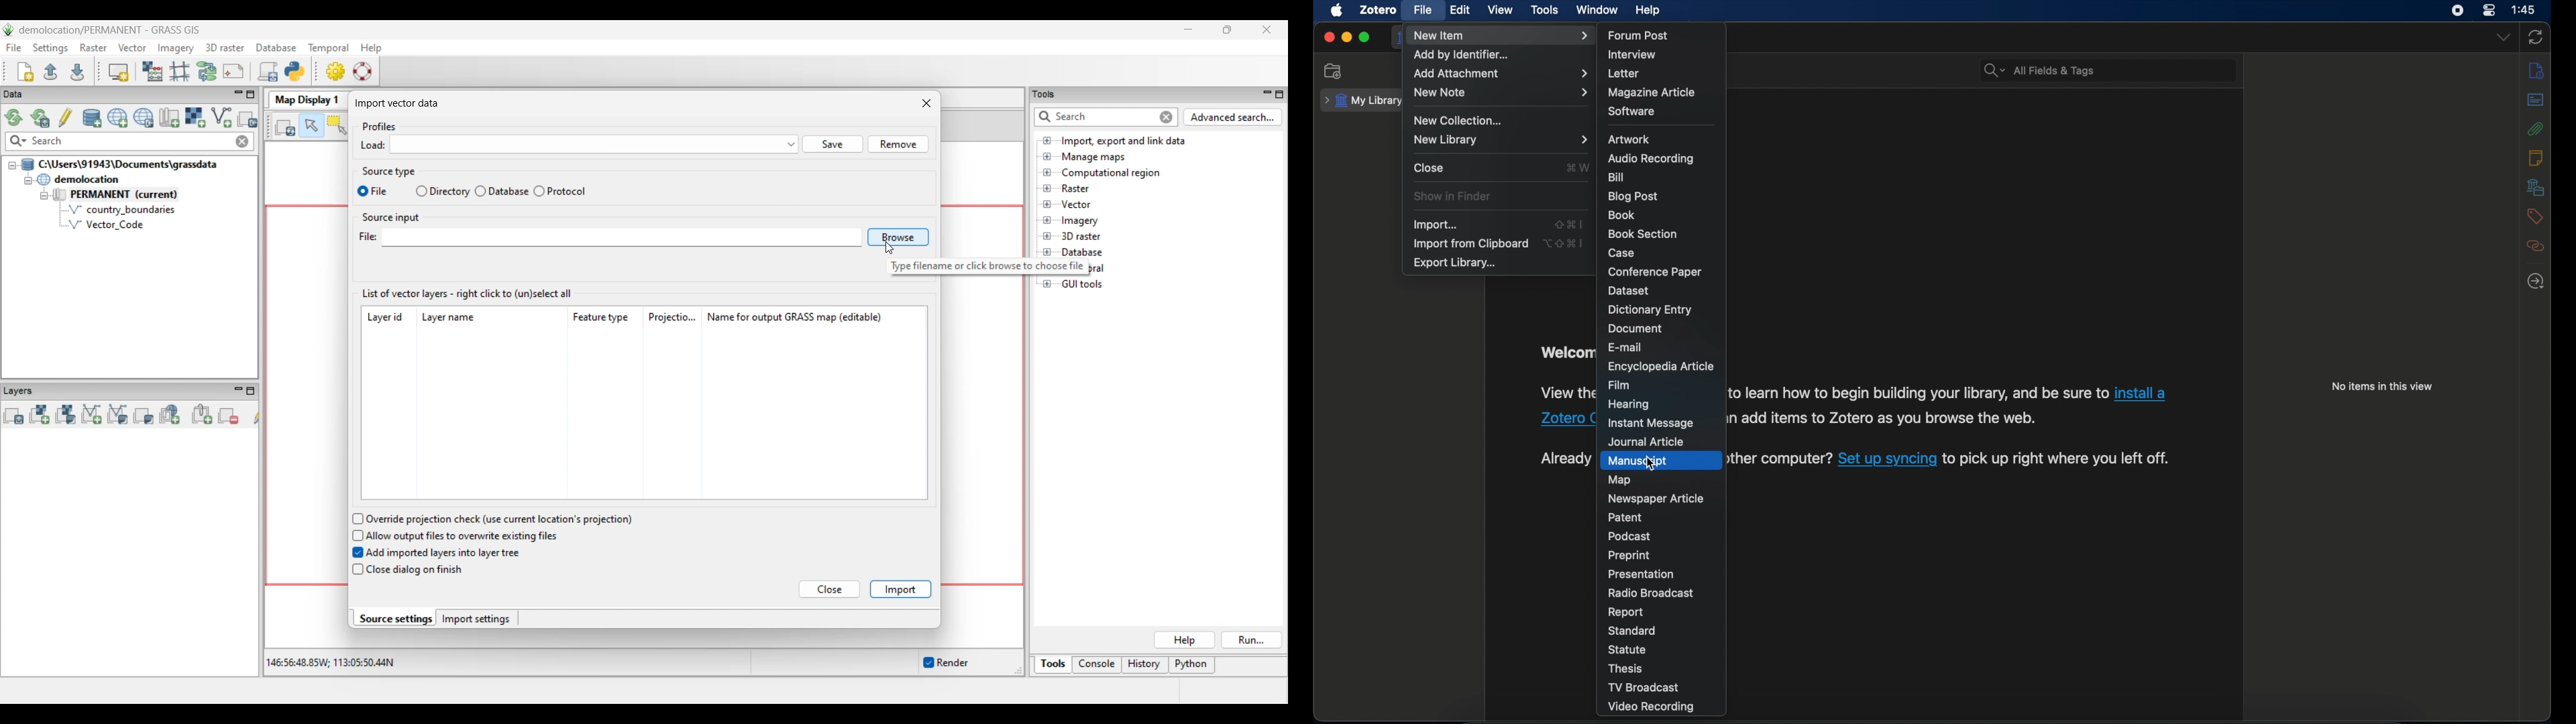 The height and width of the screenshot is (728, 2576). I want to click on Double click to see files under Imagery, so click(1079, 221).